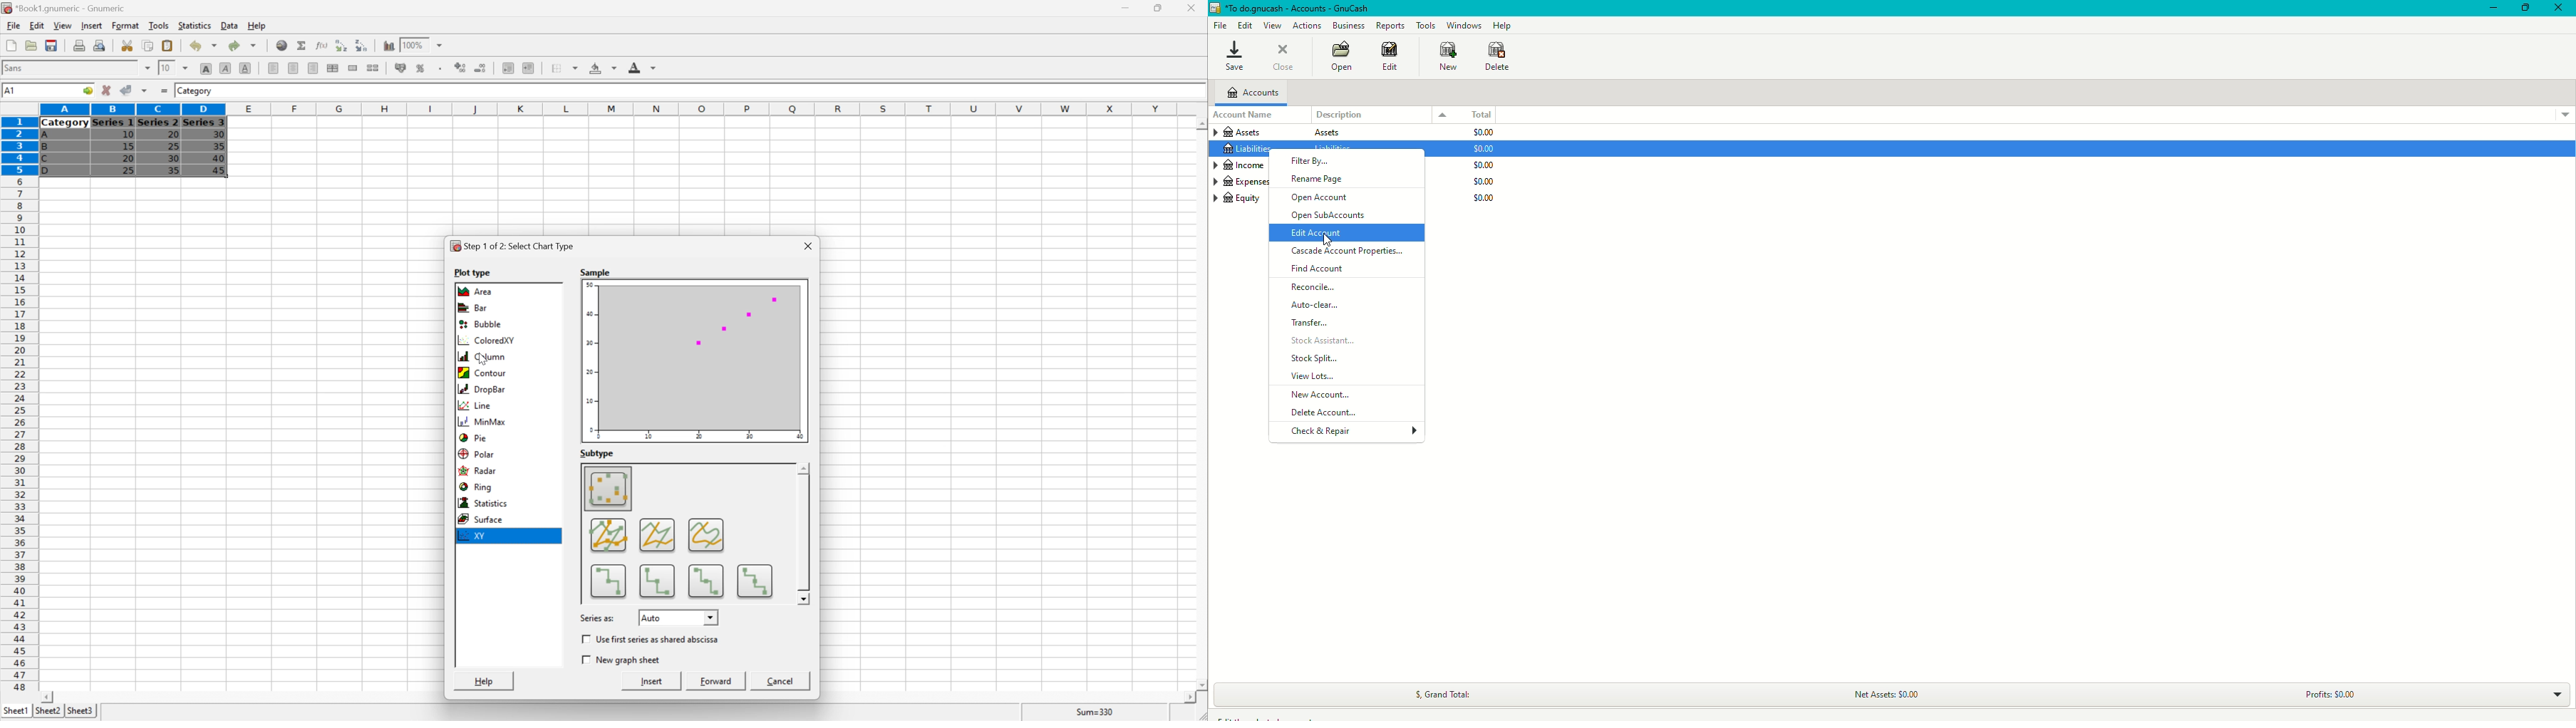 This screenshot has width=2576, height=728. I want to click on Save current workbook, so click(50, 45).